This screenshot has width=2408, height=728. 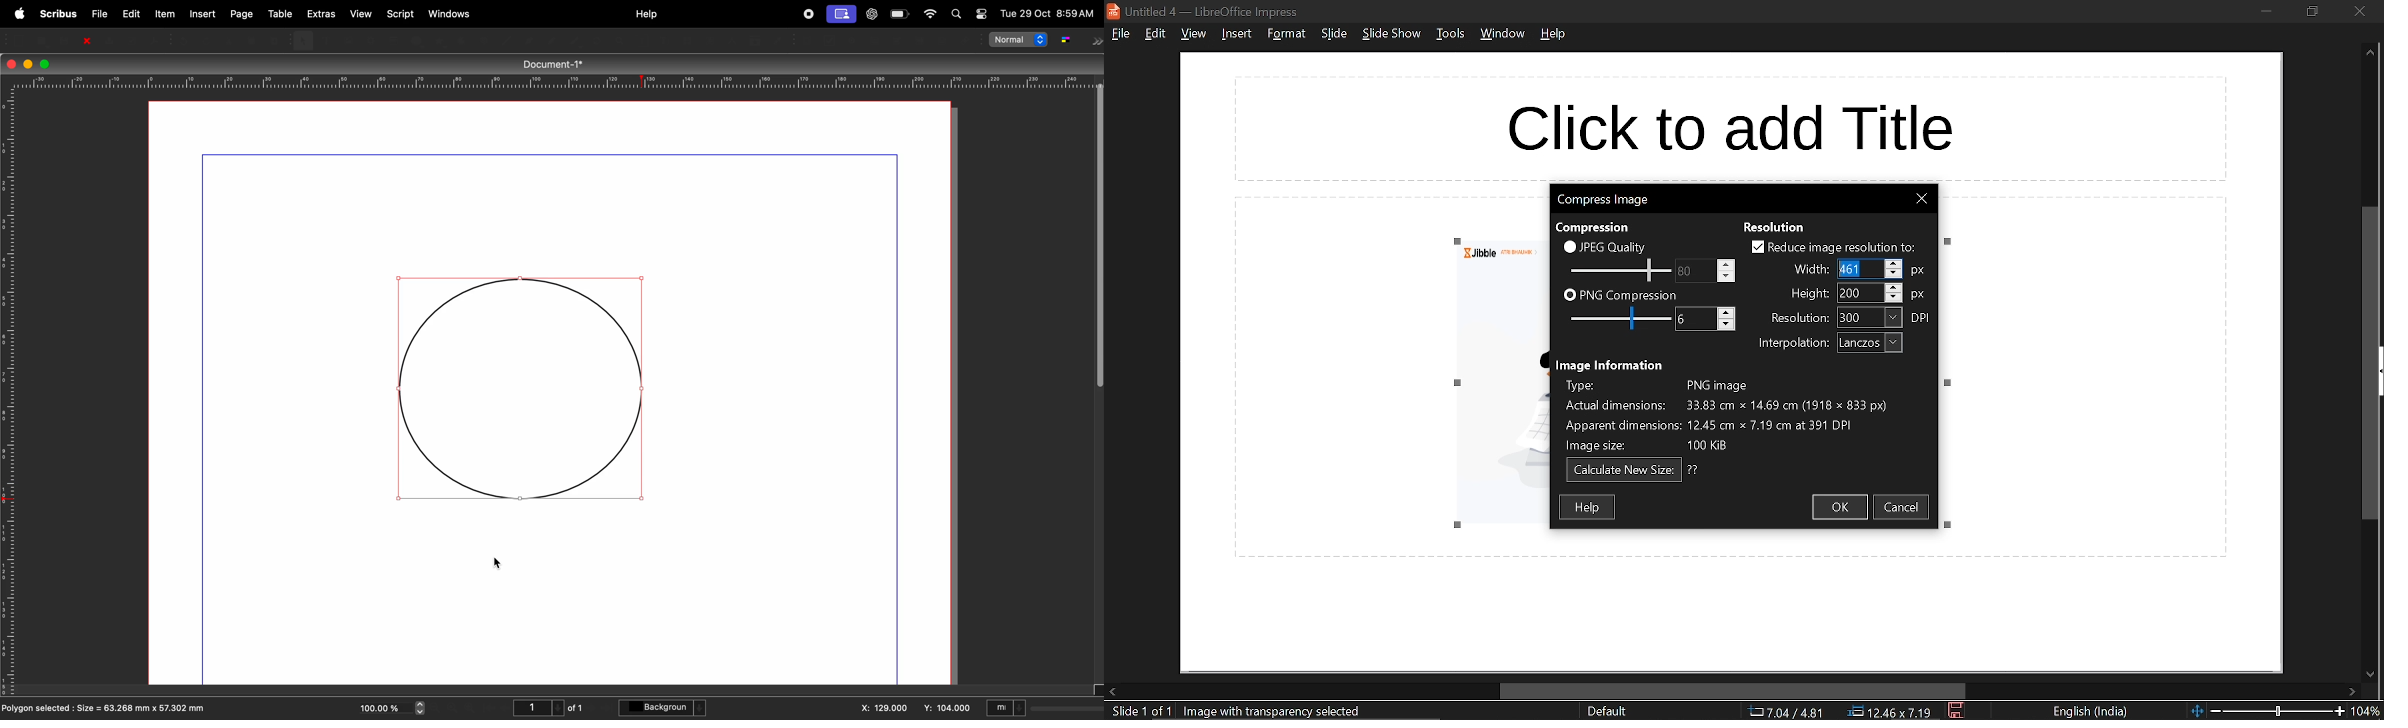 What do you see at coordinates (2369, 711) in the screenshot?
I see `current zoom` at bounding box center [2369, 711].